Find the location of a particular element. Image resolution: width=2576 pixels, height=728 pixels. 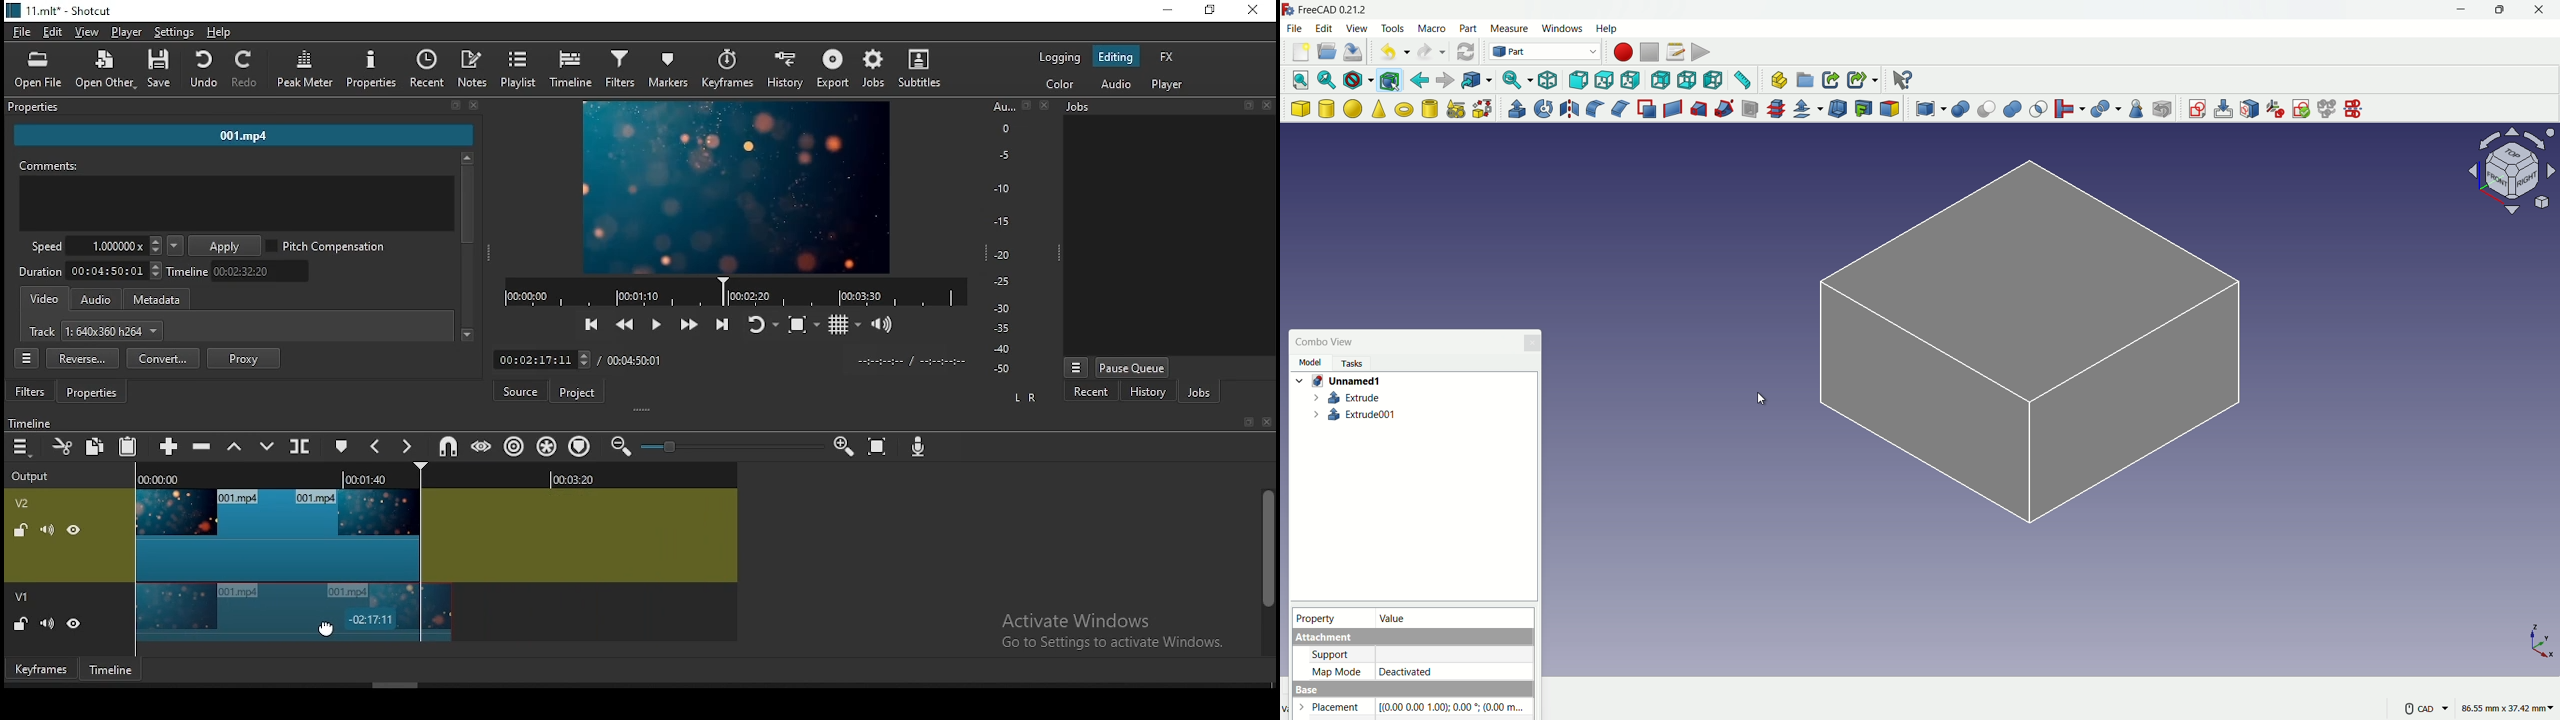

refresh is located at coordinates (1465, 51).